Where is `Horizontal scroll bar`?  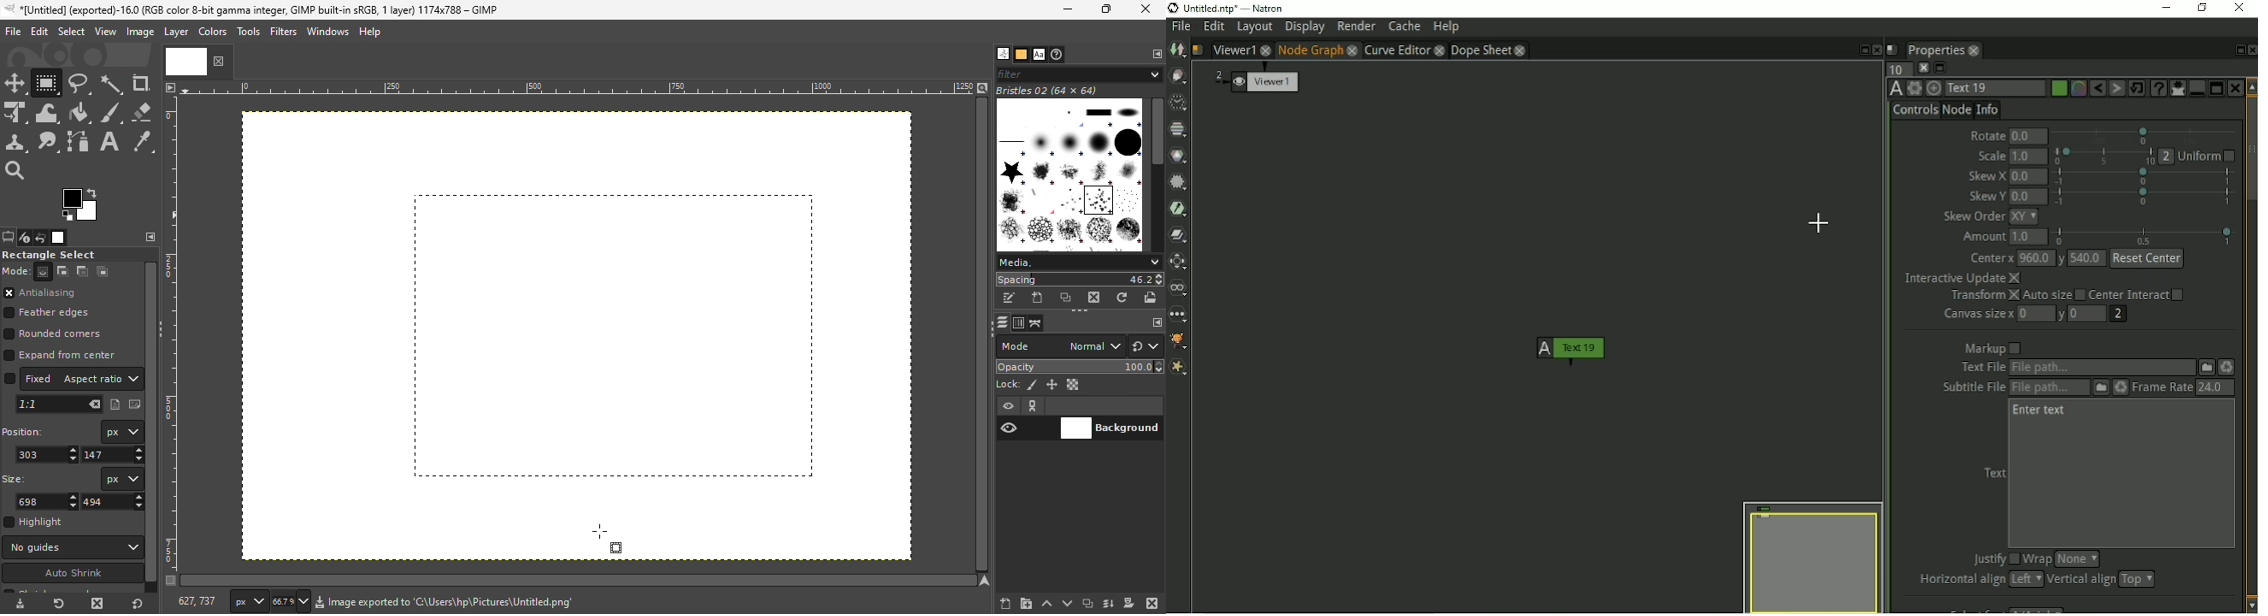
Horizontal scroll bar is located at coordinates (1159, 175).